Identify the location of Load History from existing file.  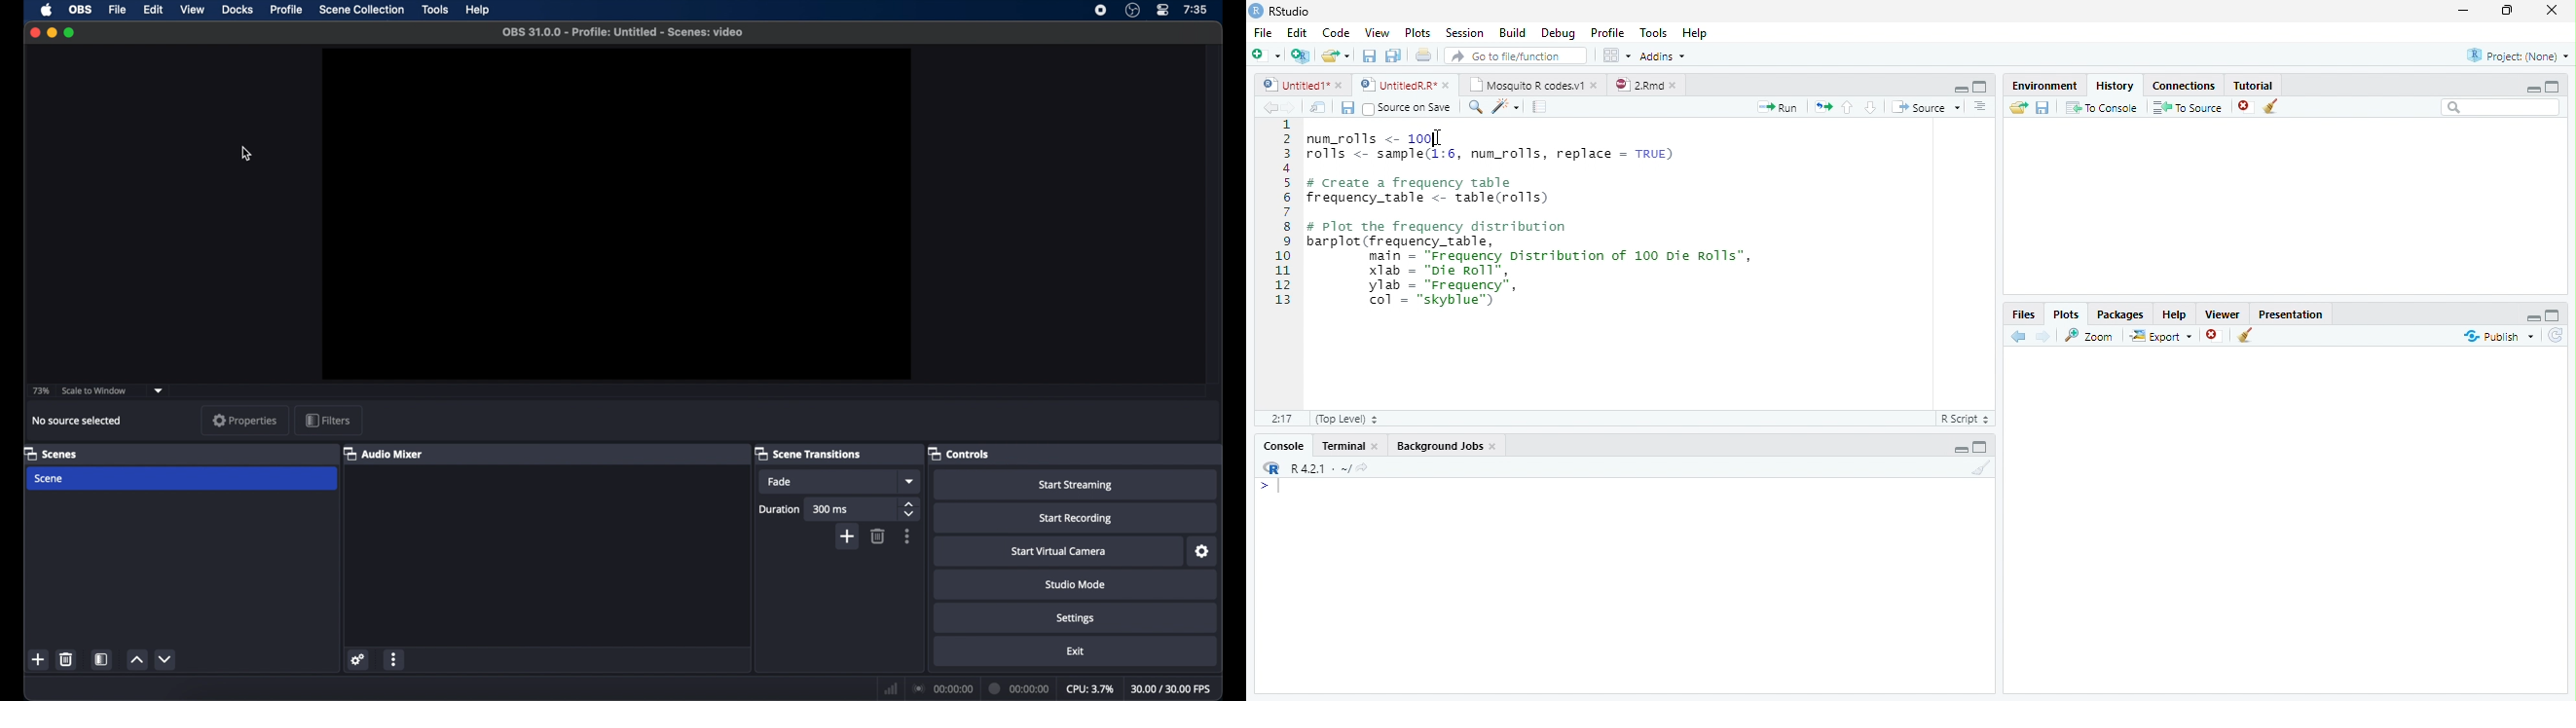
(2018, 107).